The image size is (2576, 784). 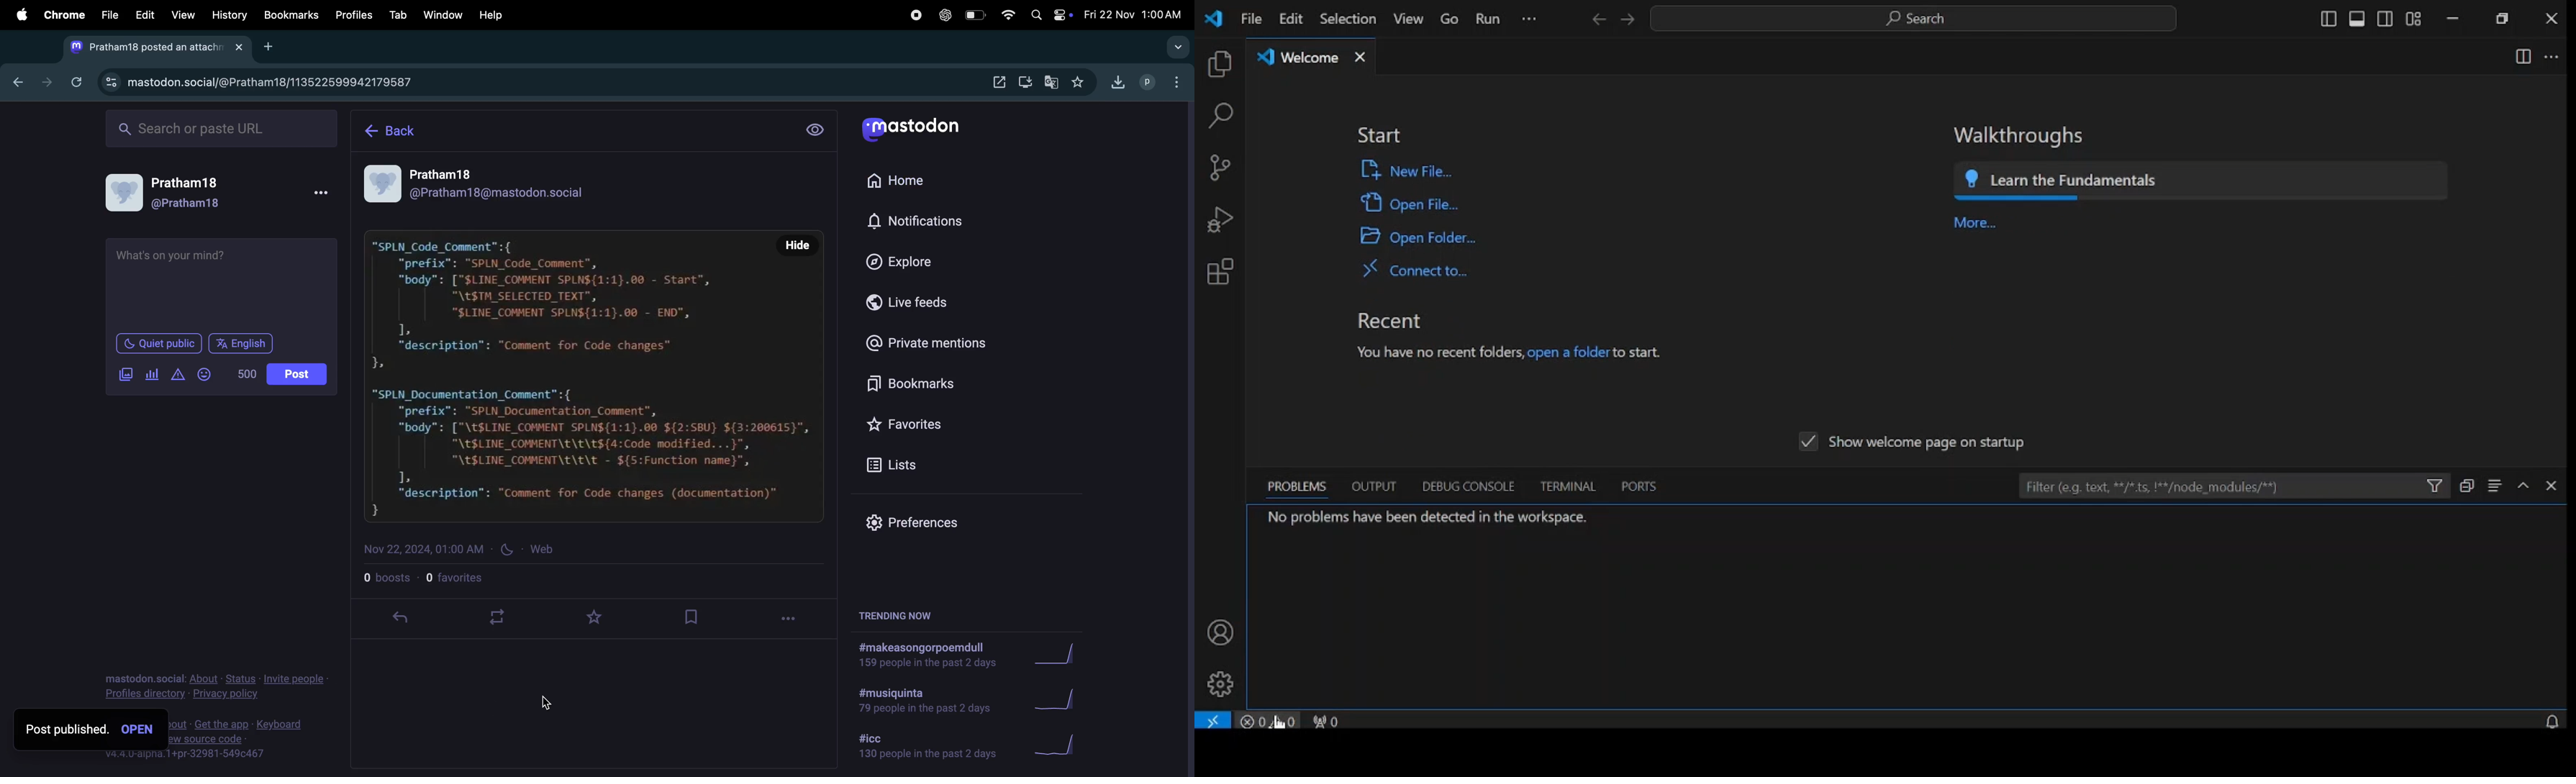 I want to click on invite people, so click(x=294, y=680).